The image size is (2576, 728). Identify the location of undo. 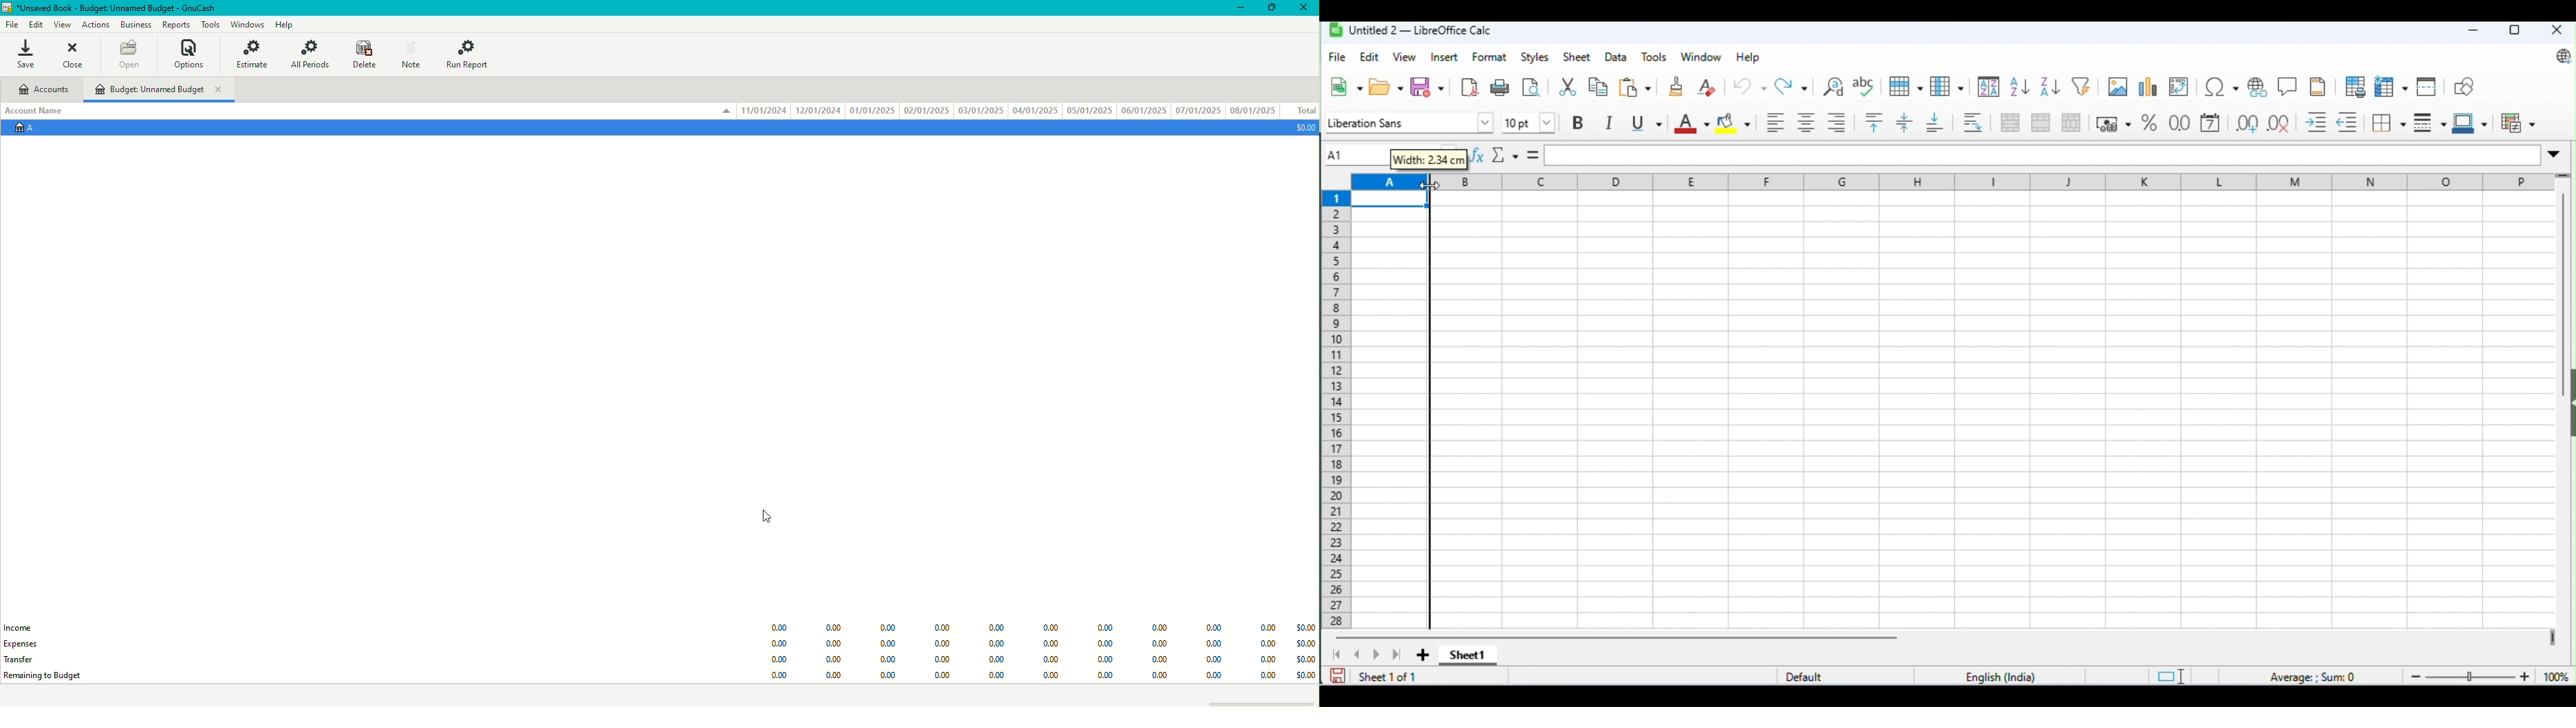
(1750, 85).